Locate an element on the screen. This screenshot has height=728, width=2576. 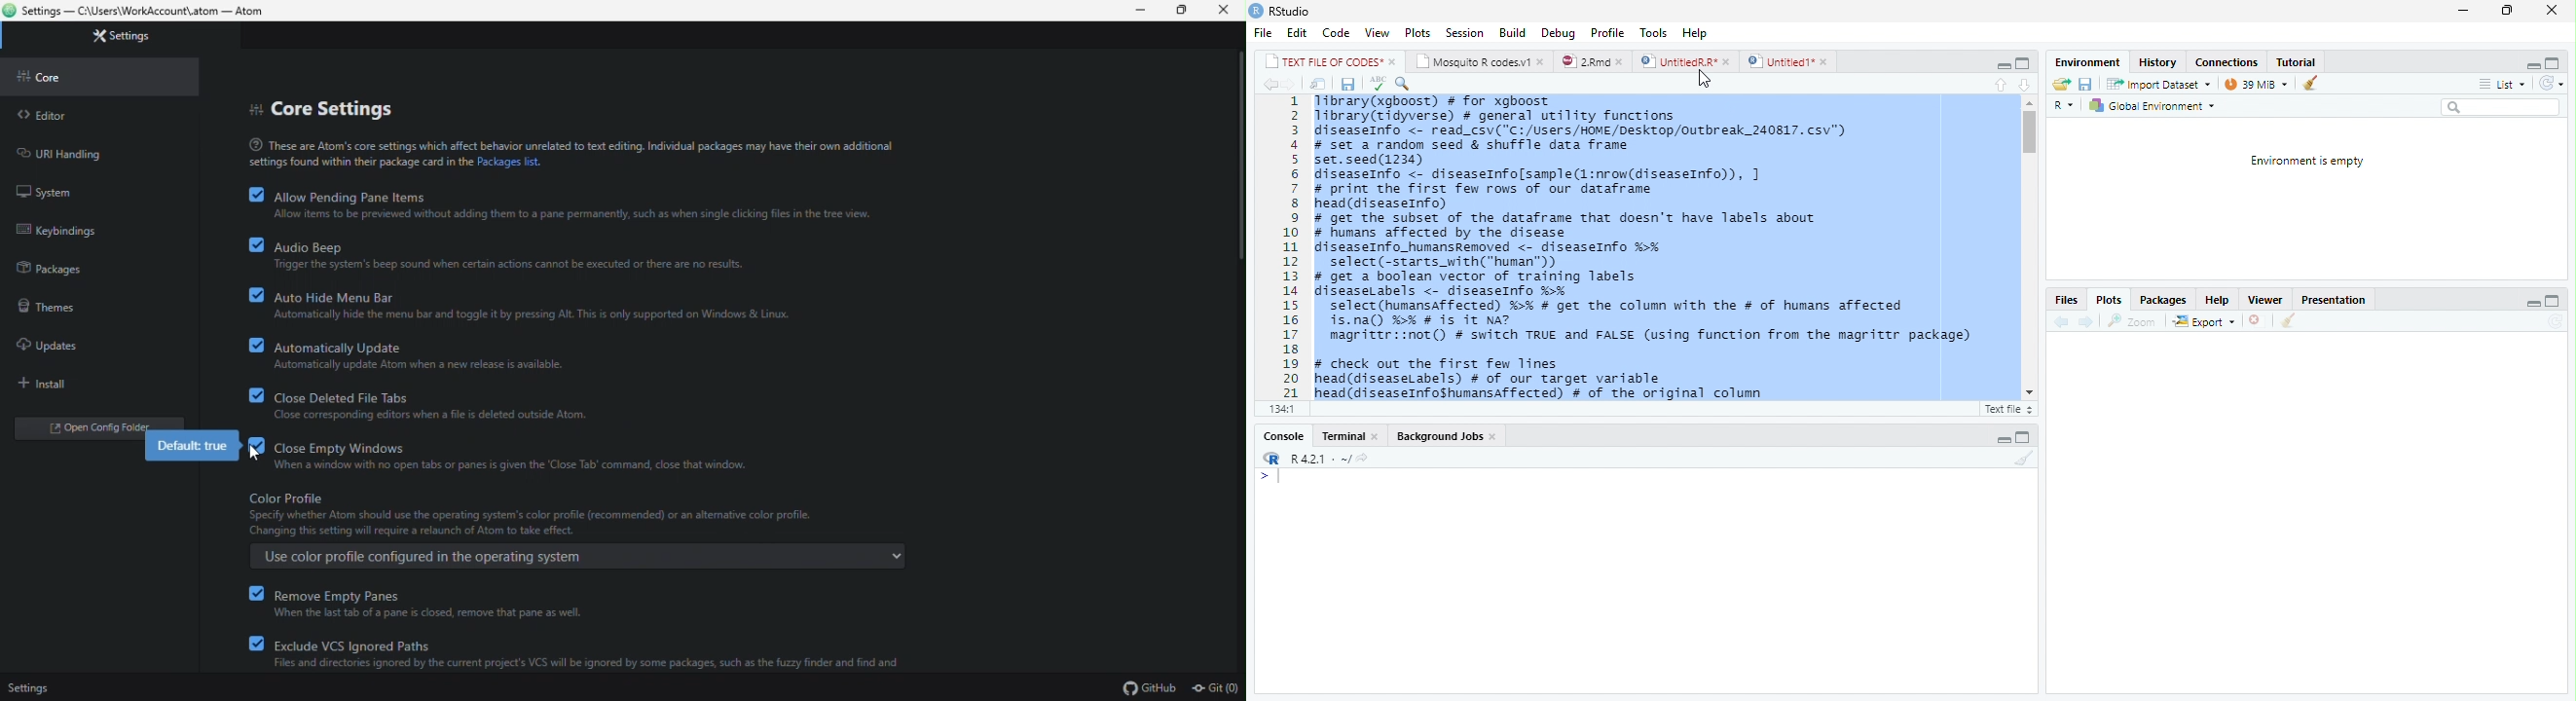
R is located at coordinates (1270, 458).